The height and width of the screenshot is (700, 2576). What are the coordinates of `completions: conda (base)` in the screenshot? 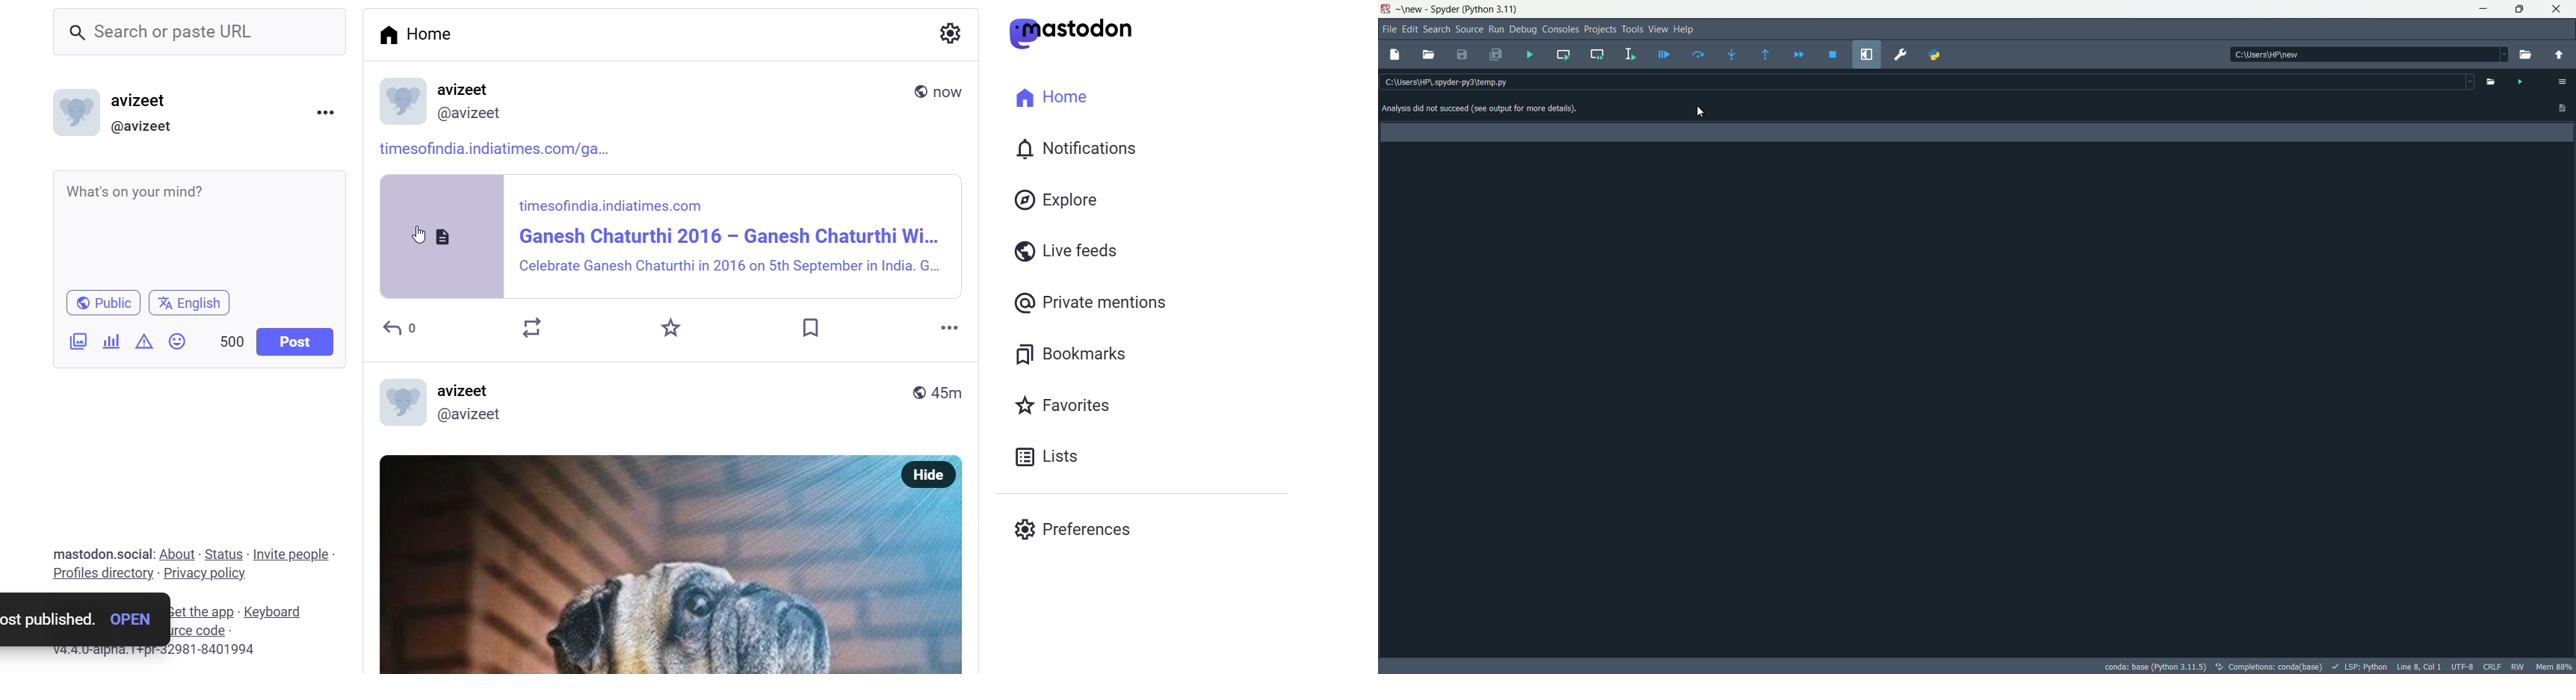 It's located at (2267, 667).